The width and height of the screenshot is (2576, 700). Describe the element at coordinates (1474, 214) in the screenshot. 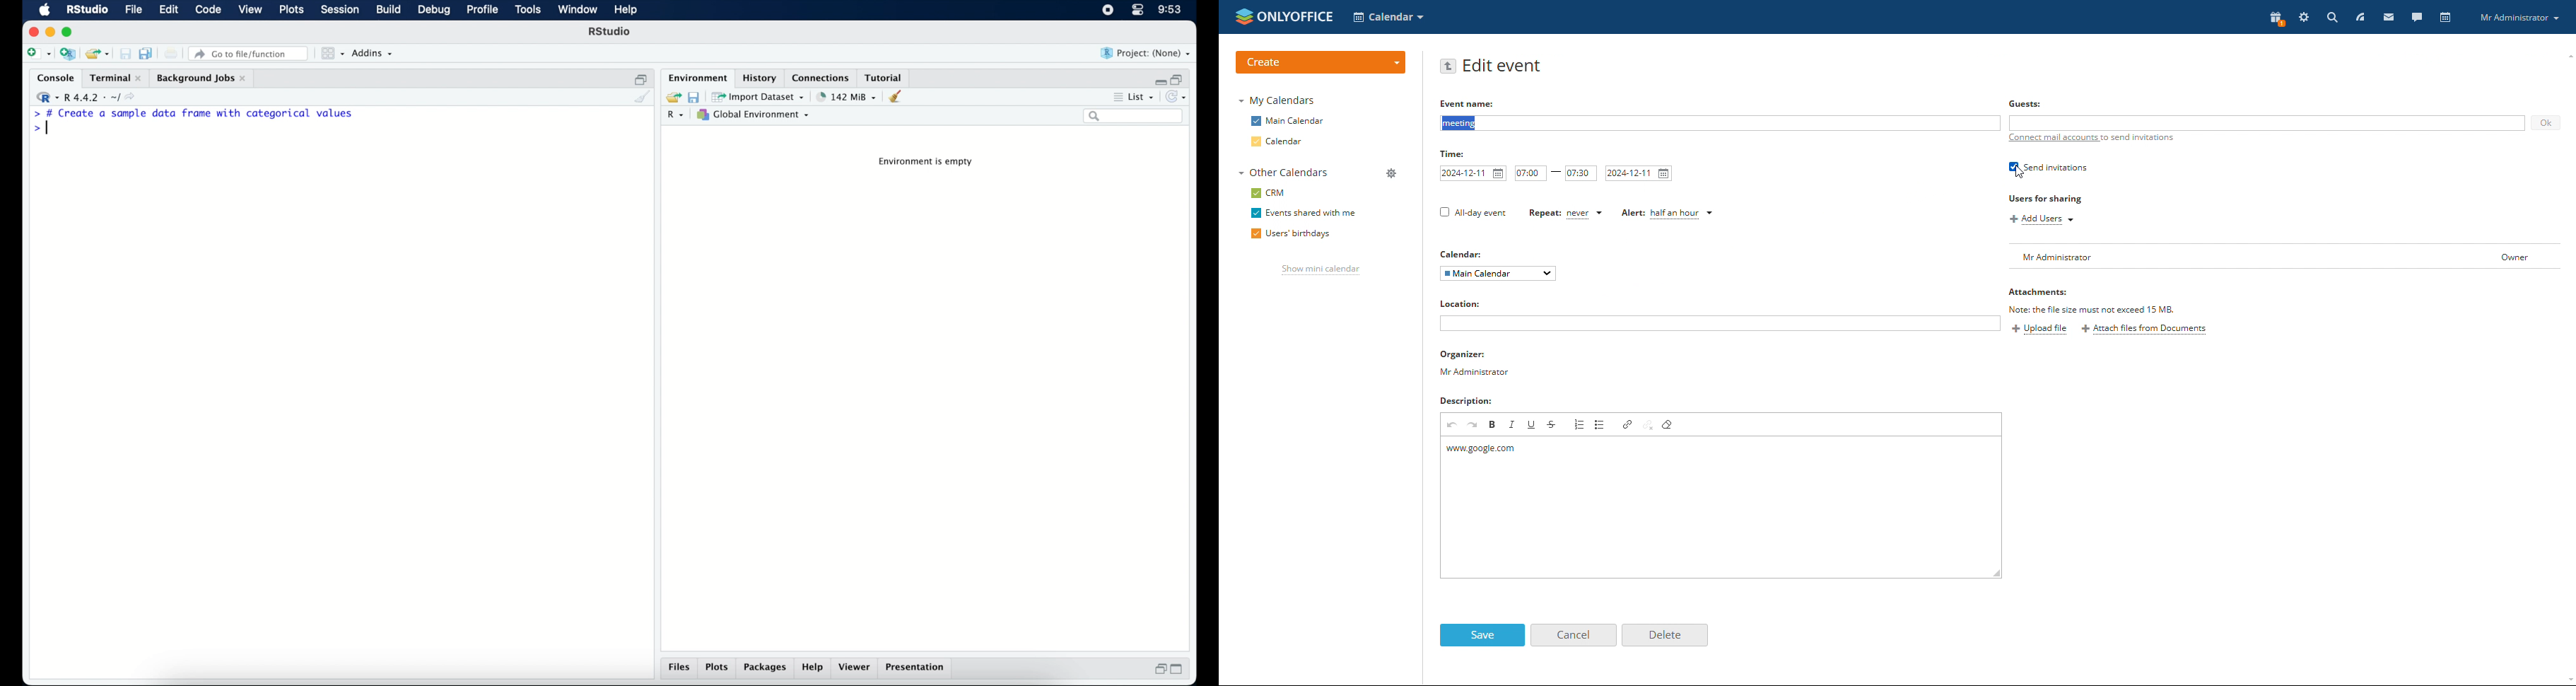

I see `all-day event` at that location.